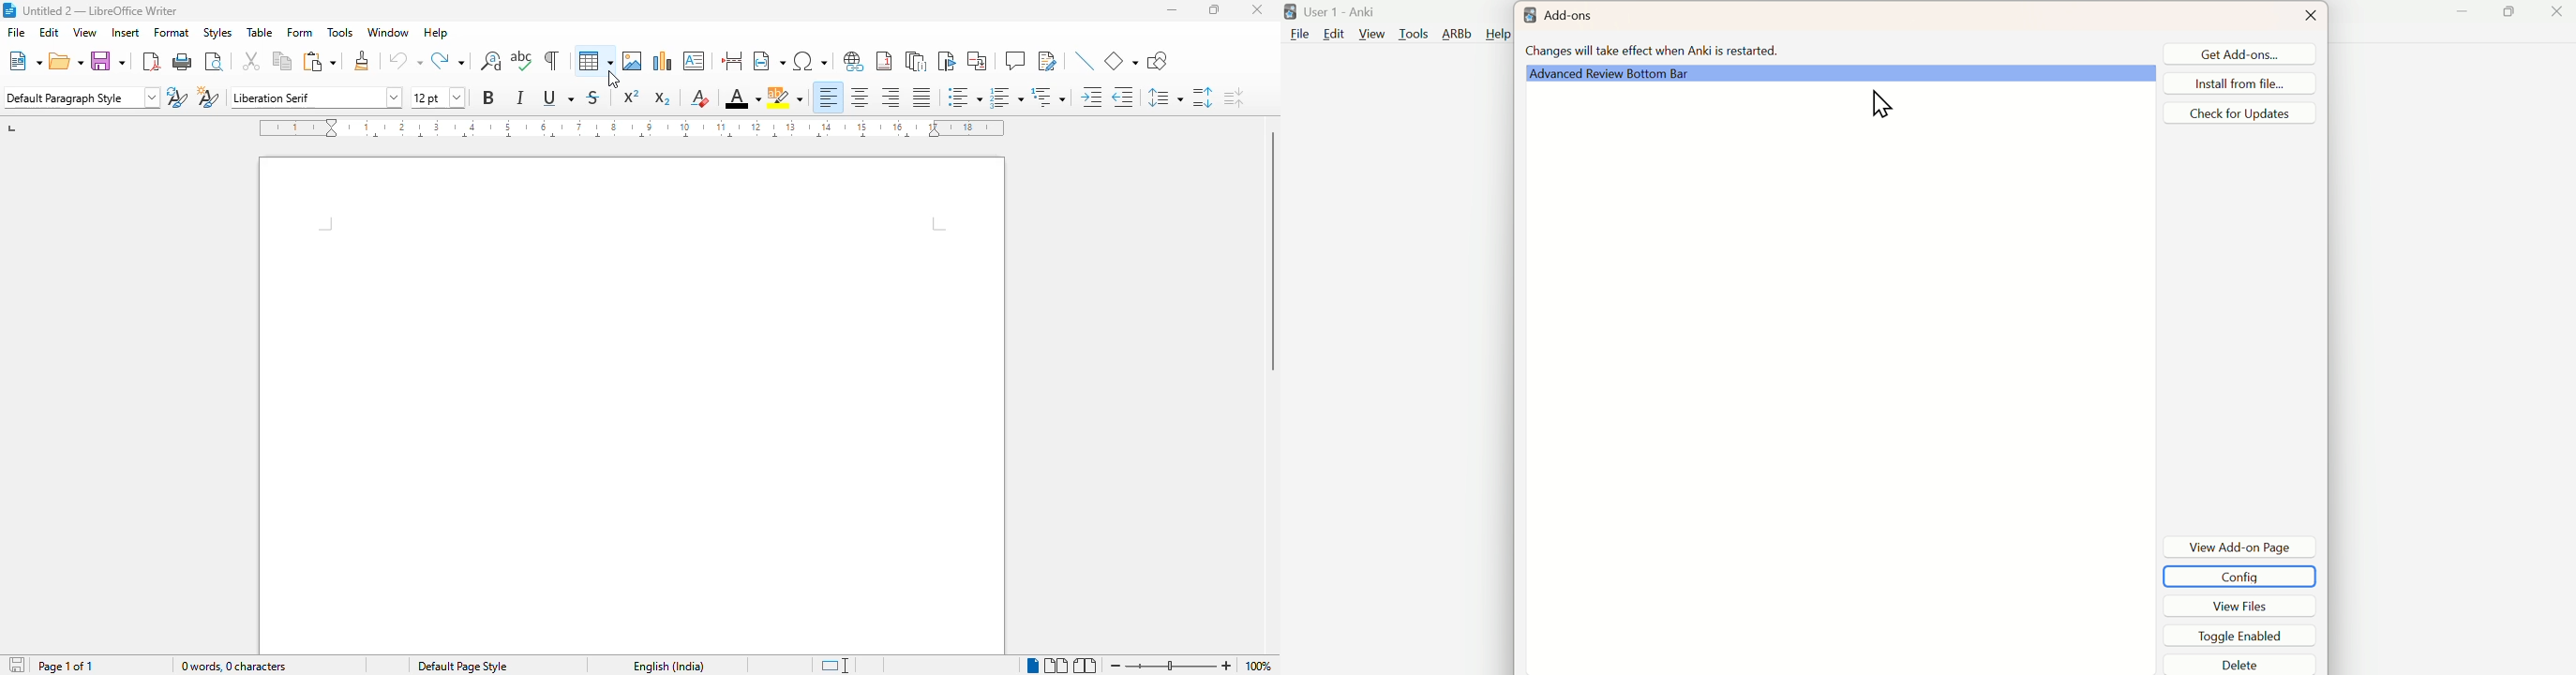  I want to click on clone formatting, so click(362, 60).